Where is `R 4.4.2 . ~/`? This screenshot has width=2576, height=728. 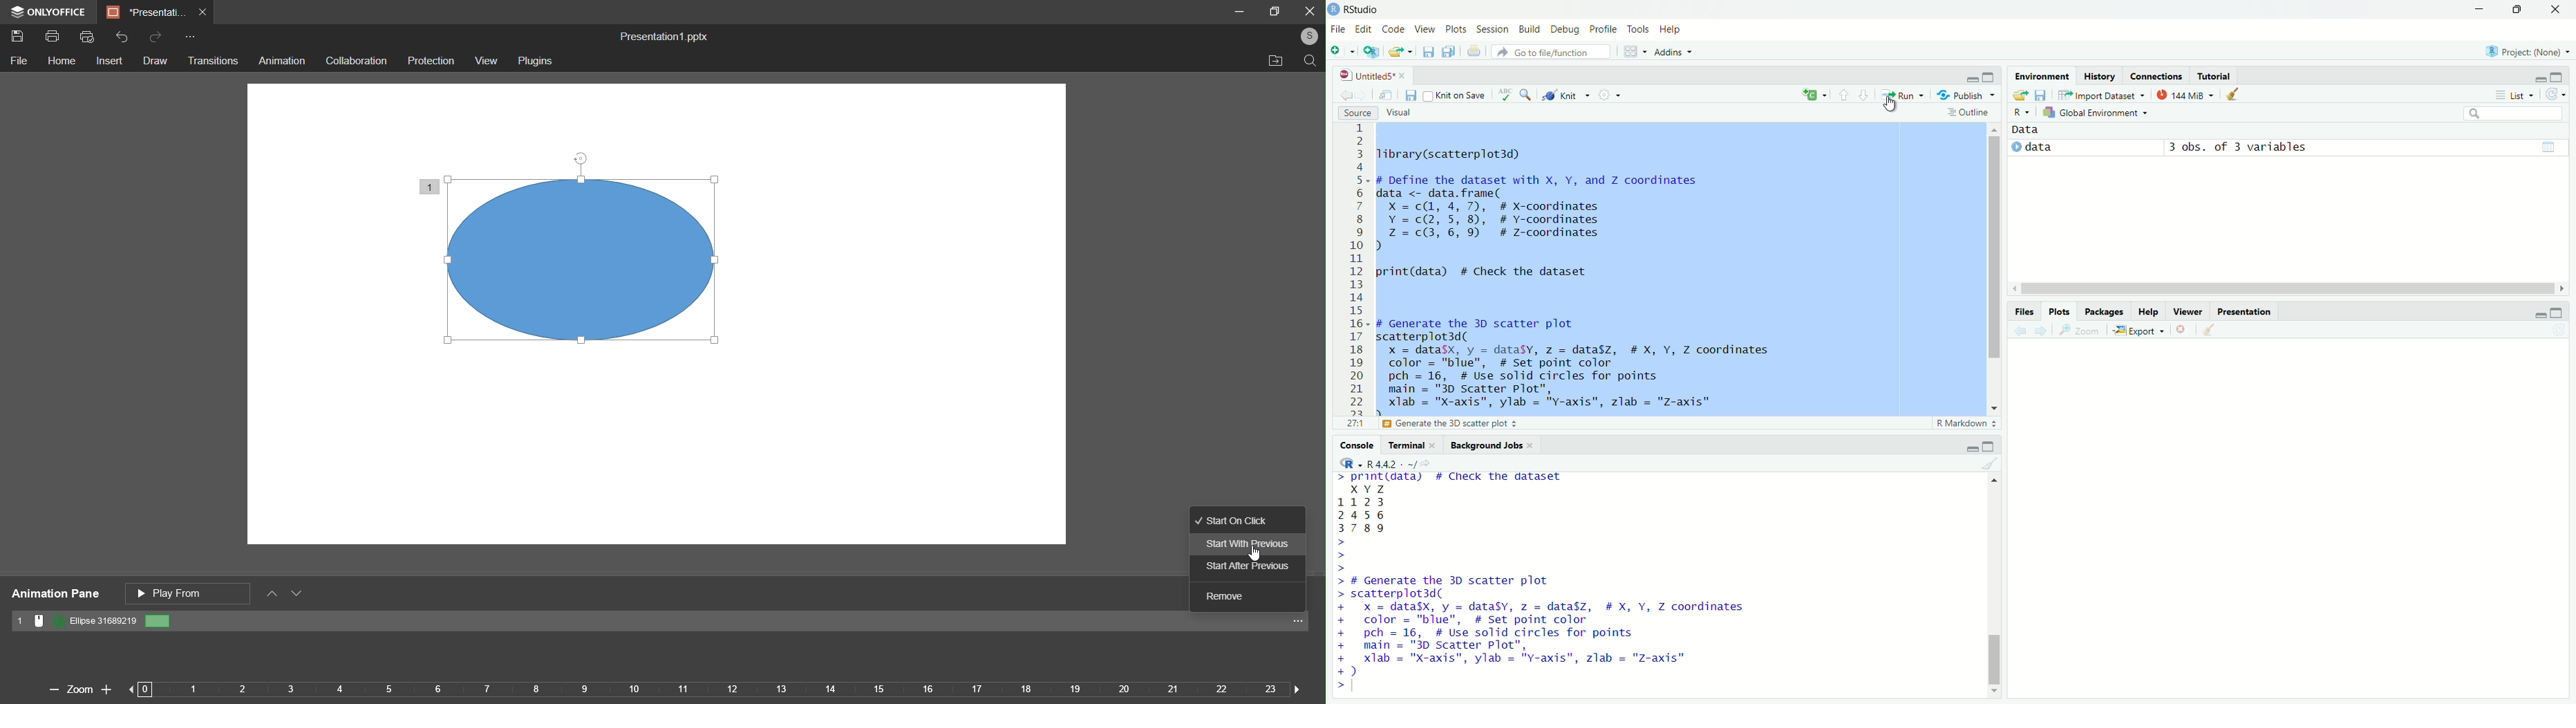
R 4.4.2 . ~/ is located at coordinates (1392, 464).